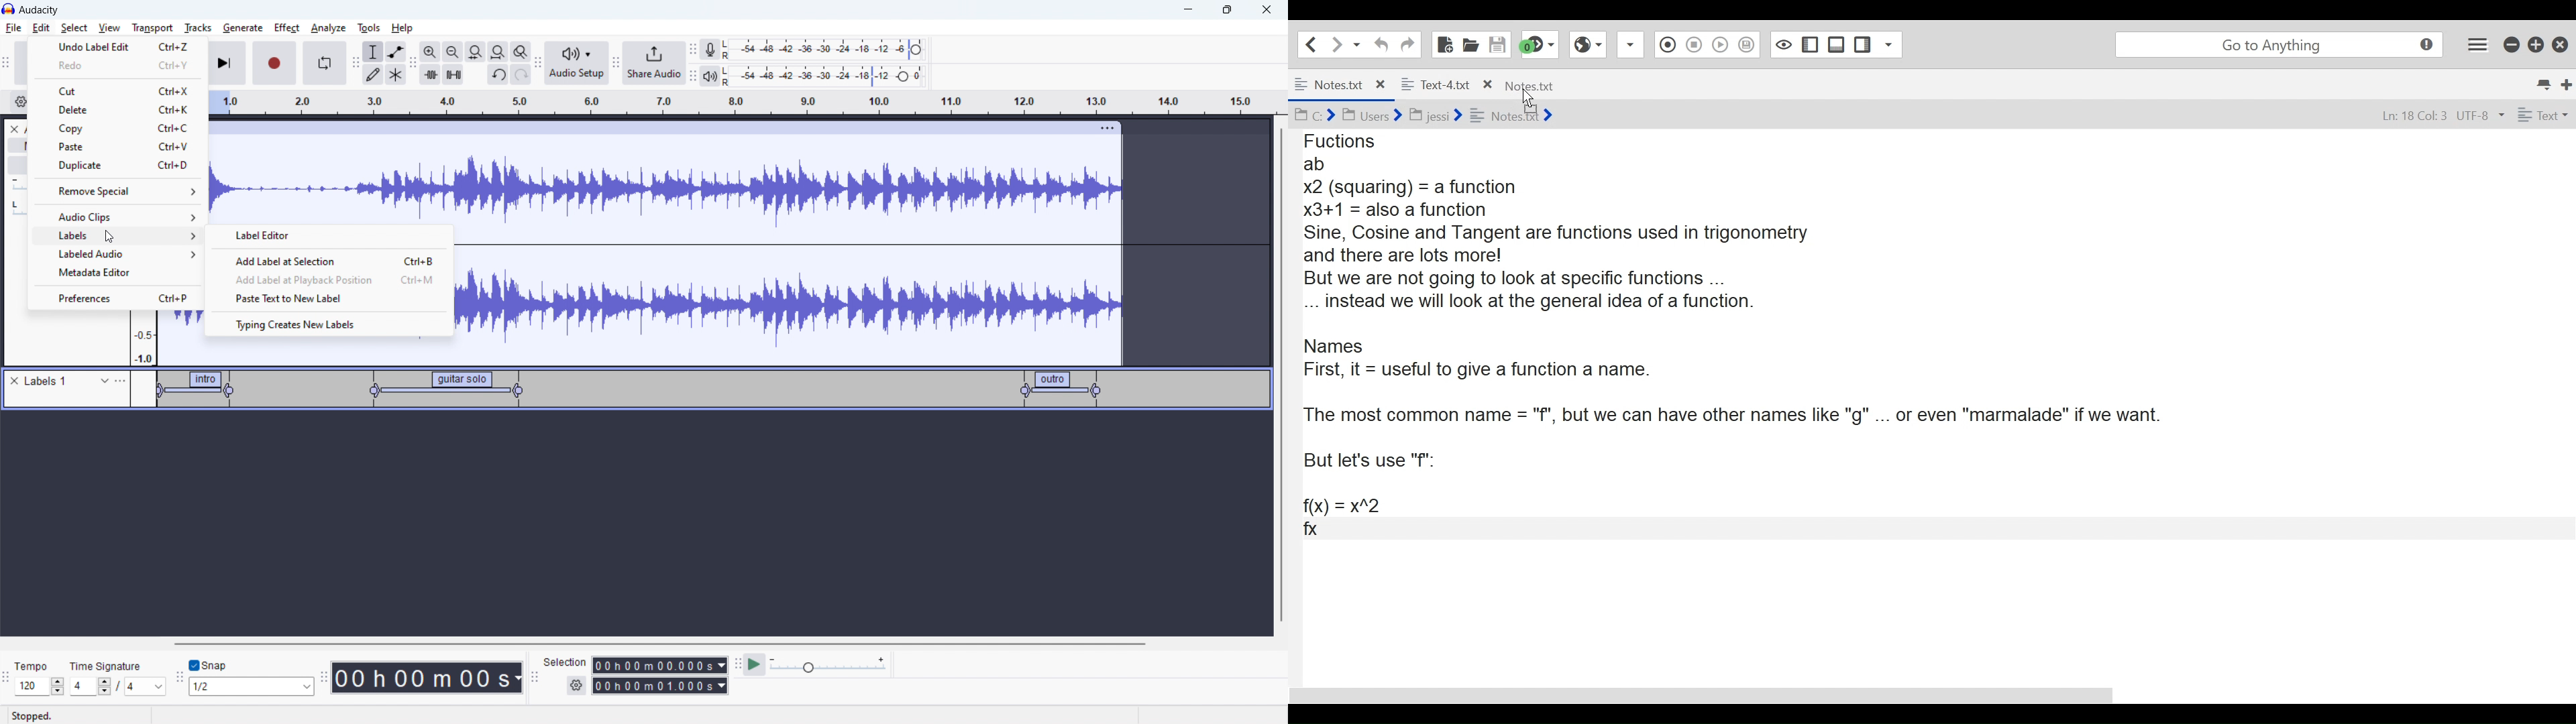 The height and width of the screenshot is (728, 2576). I want to click on add label at selection, so click(327, 260).